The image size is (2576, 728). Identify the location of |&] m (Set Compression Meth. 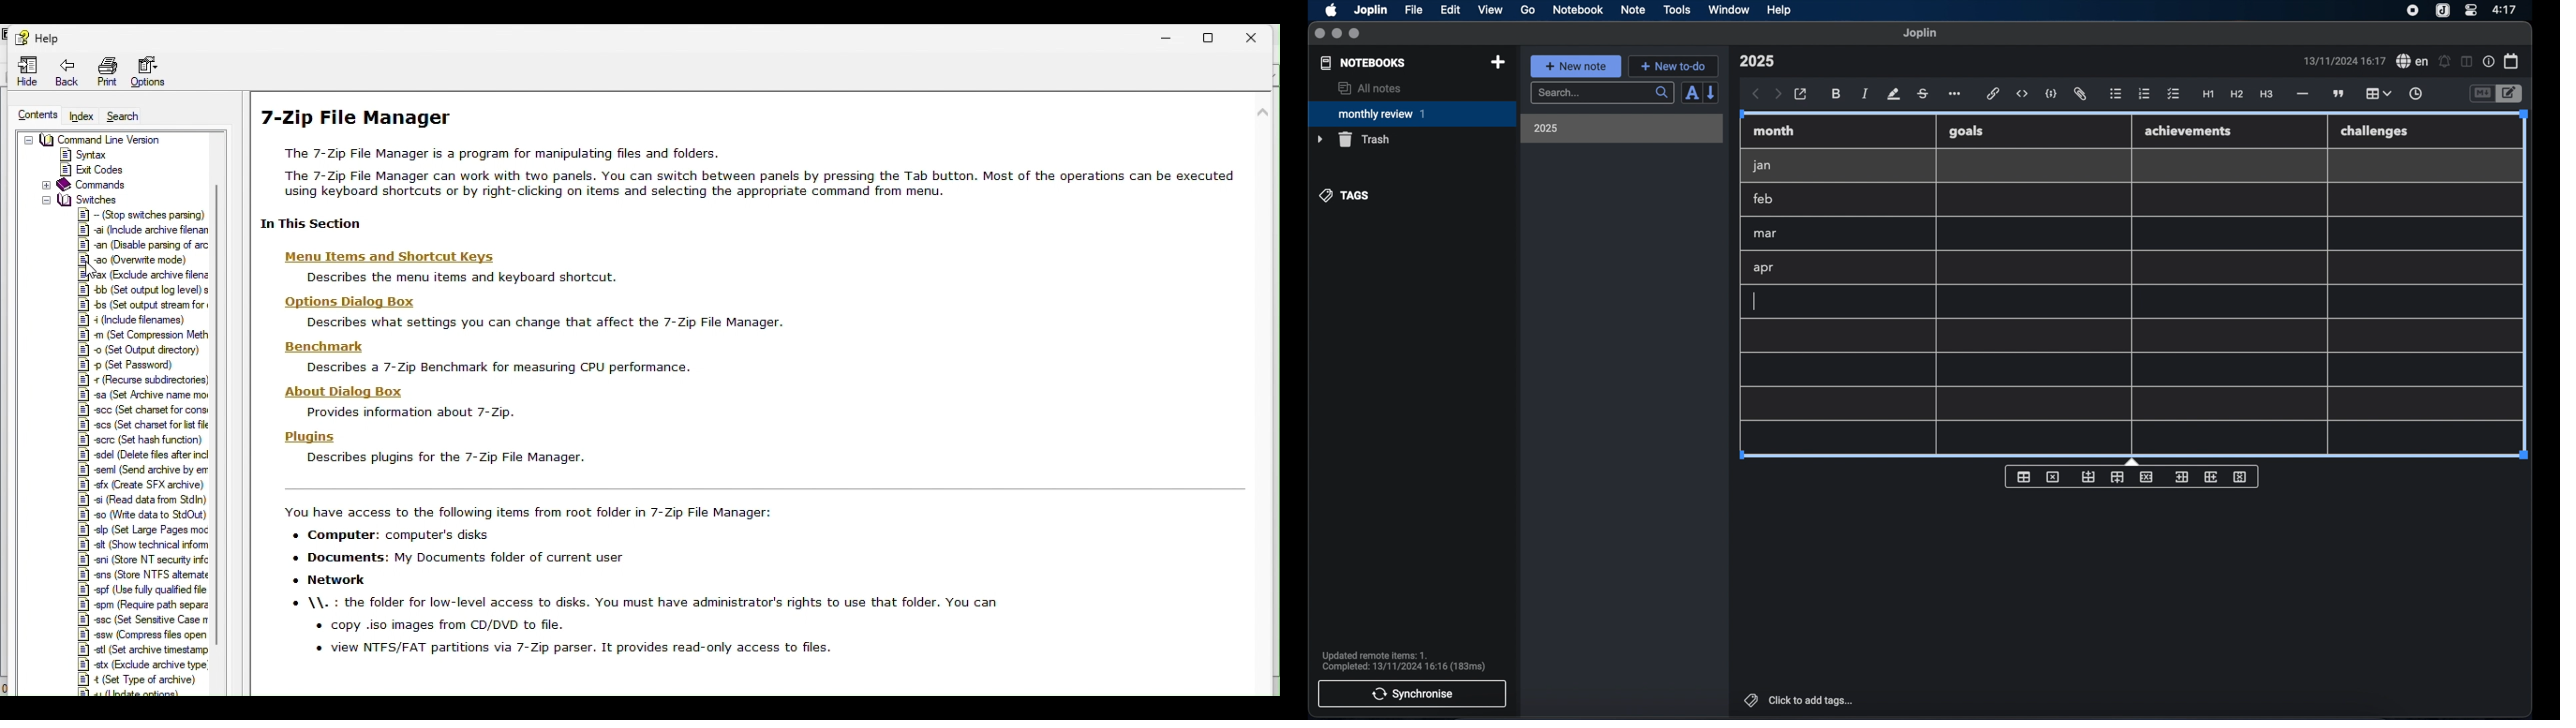
(142, 335).